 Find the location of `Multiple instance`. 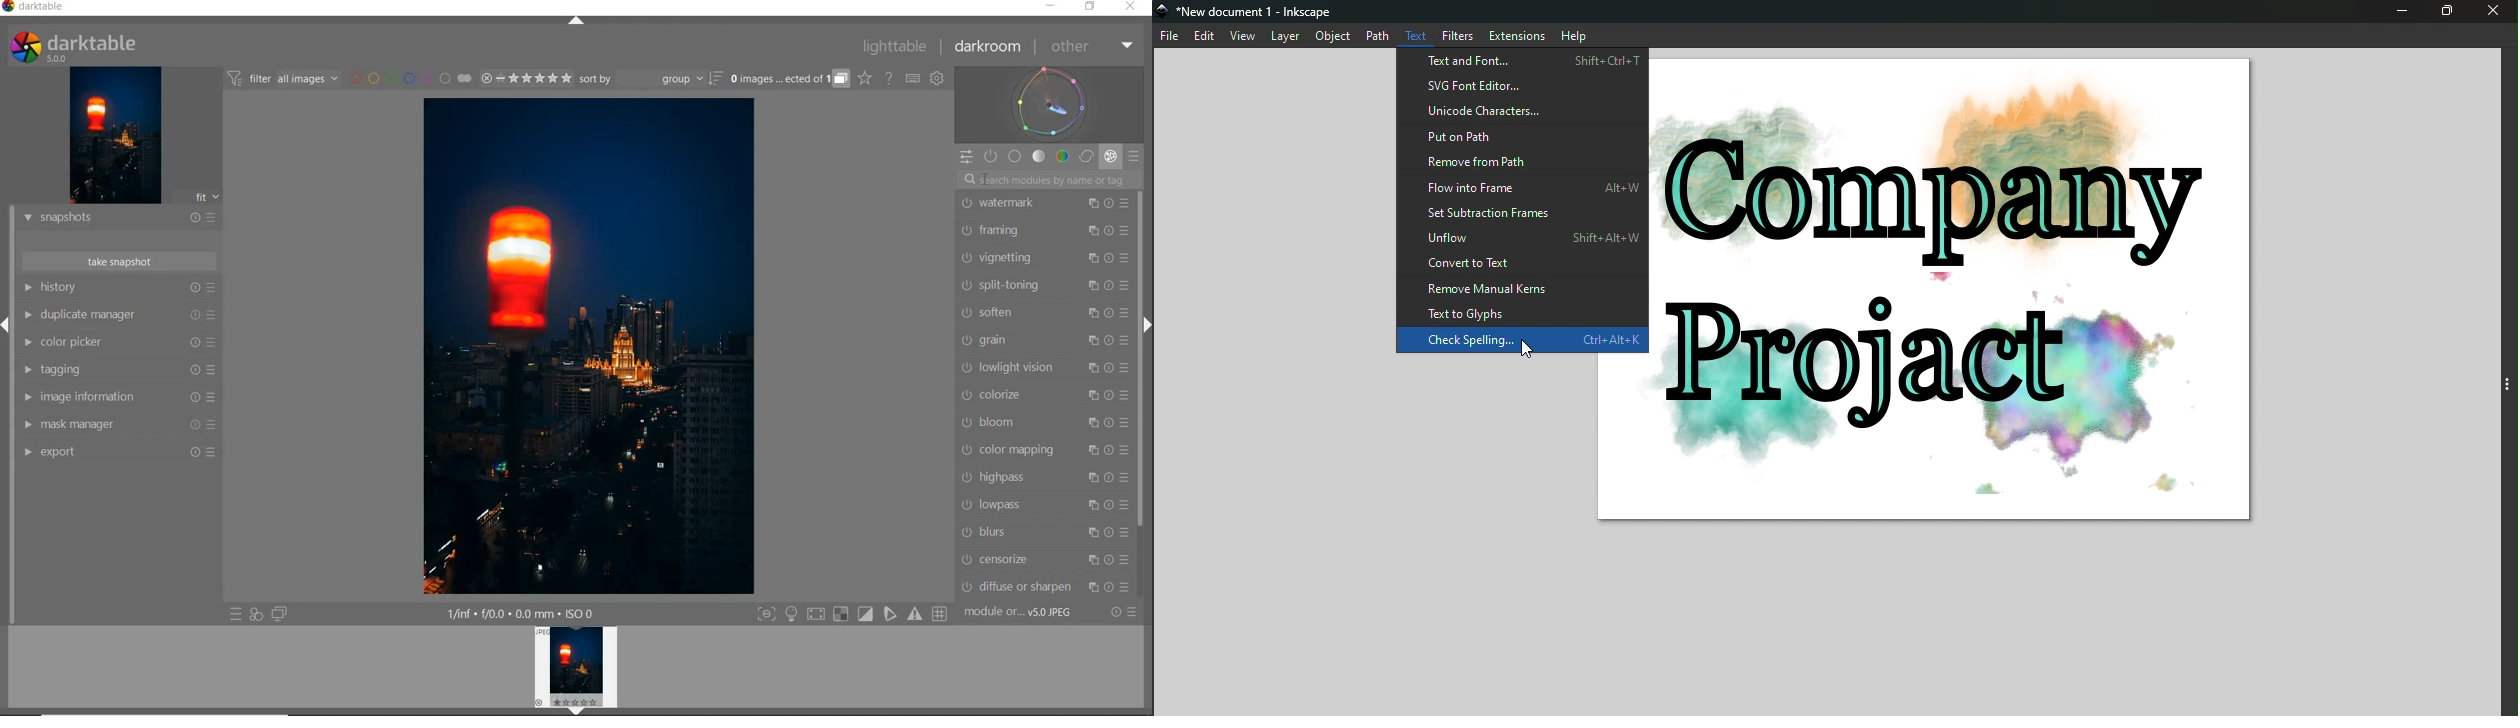

Multiple instance is located at coordinates (1086, 532).